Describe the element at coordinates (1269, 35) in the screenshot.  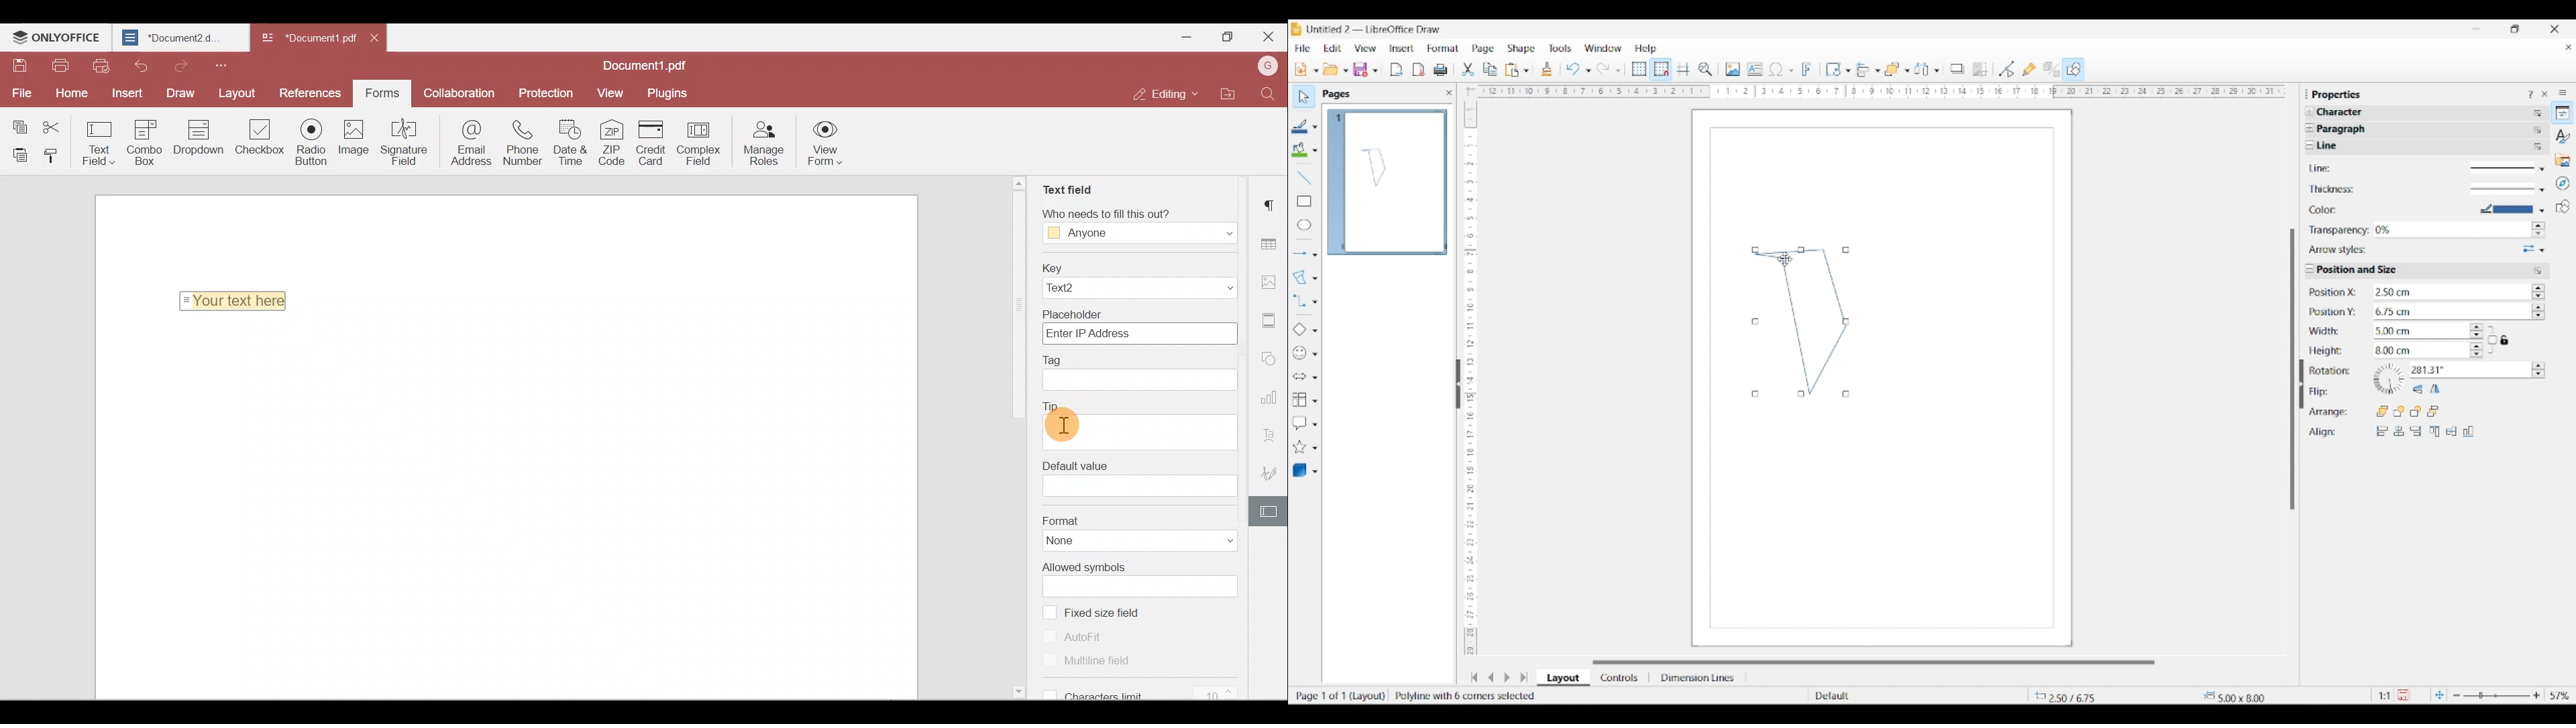
I see `Close` at that location.